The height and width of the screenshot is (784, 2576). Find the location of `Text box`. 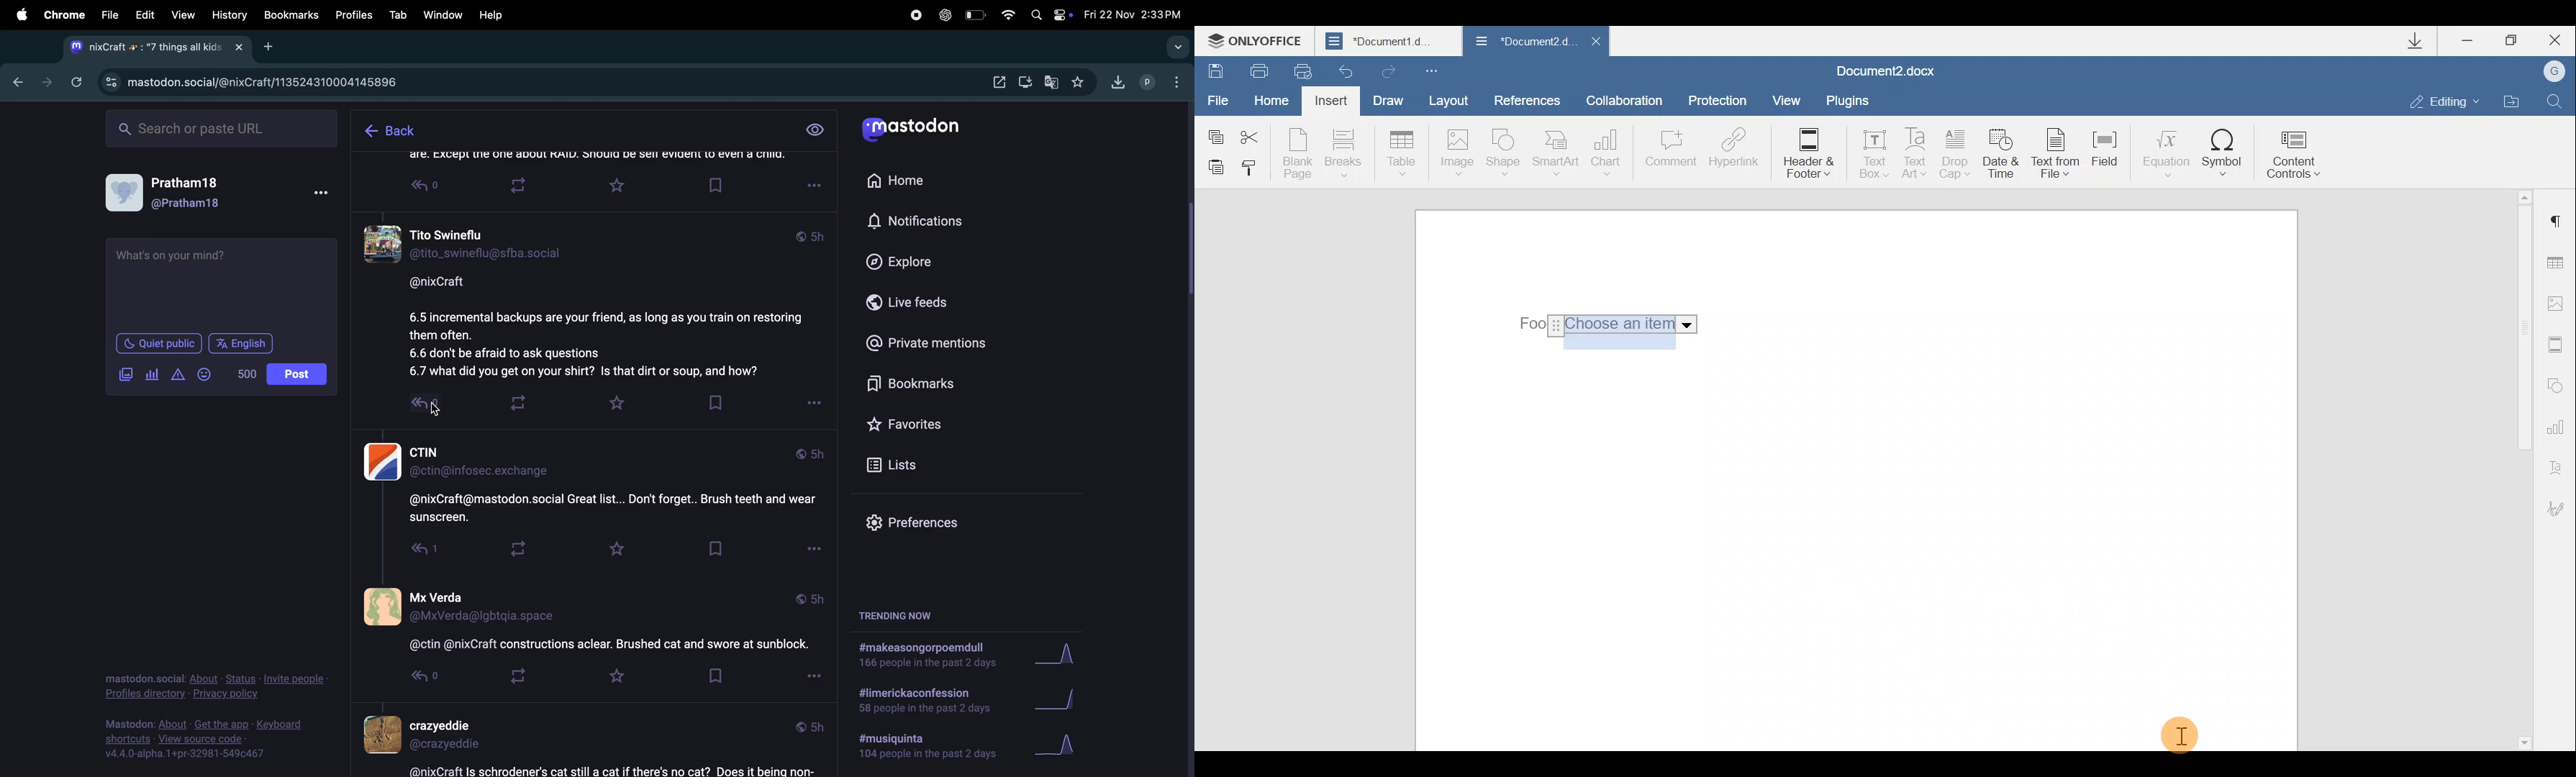

Text box is located at coordinates (1869, 150).